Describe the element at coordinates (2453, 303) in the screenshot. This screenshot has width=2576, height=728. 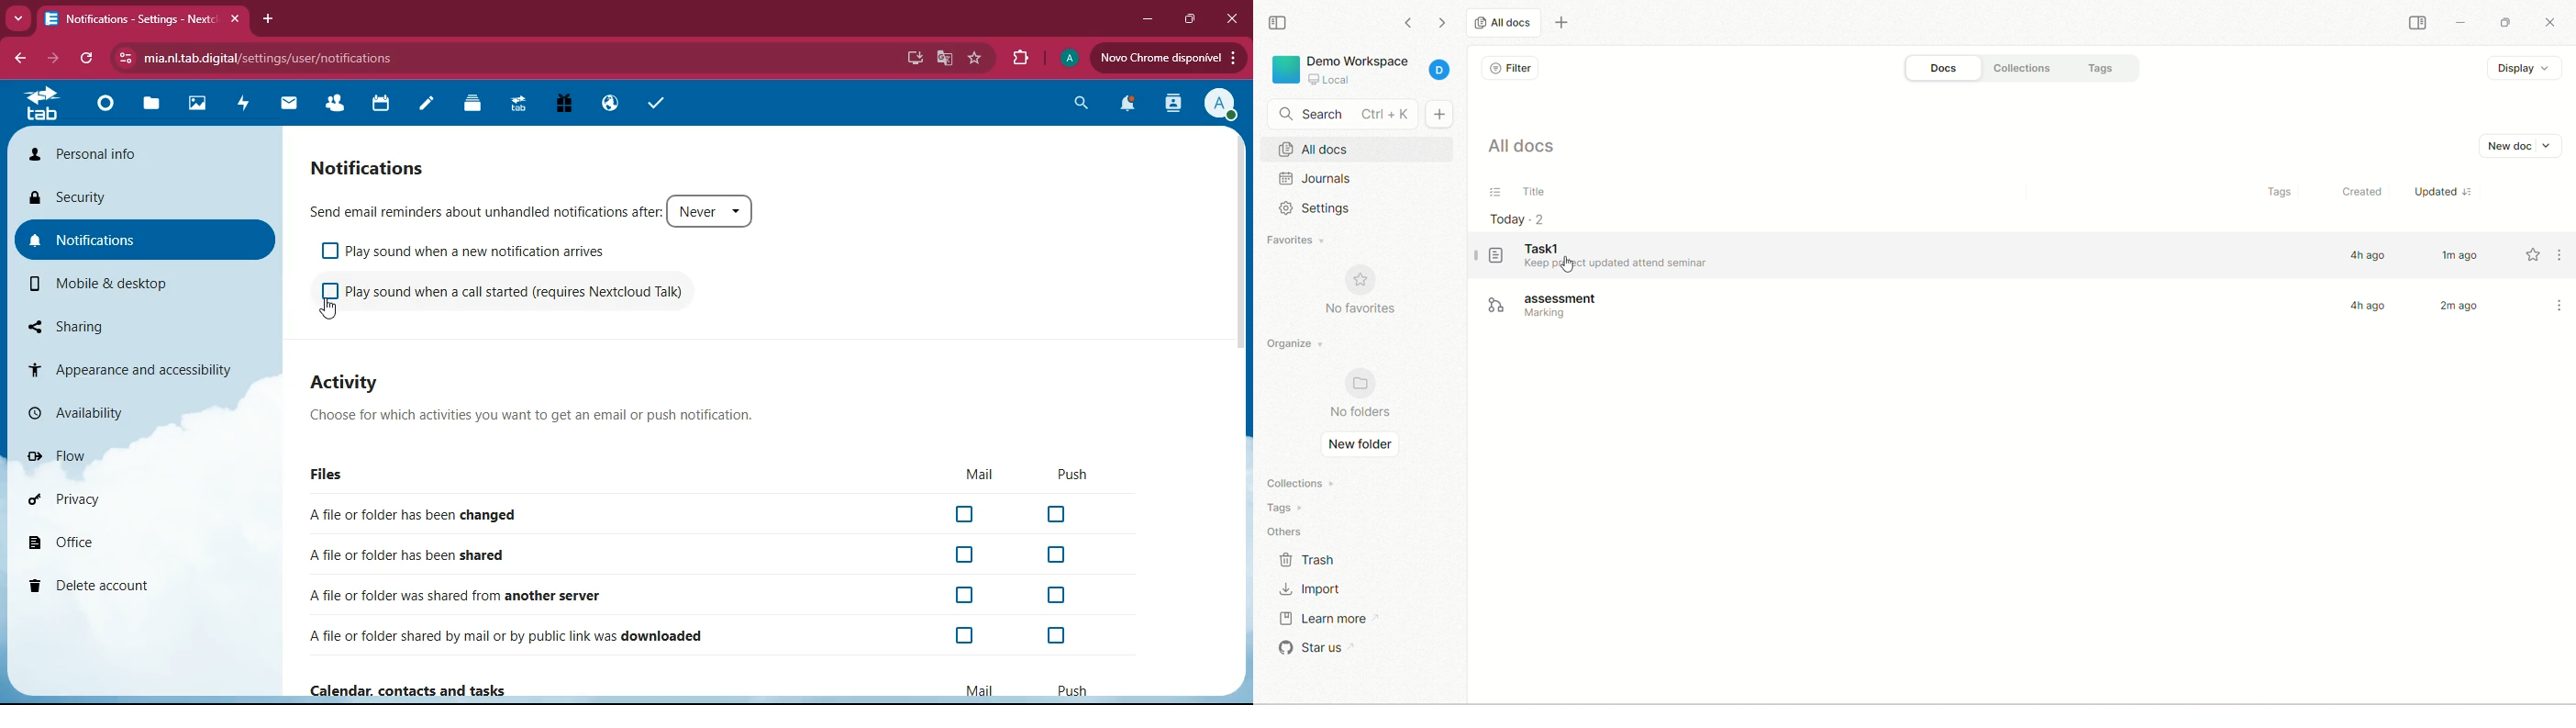
I see `2 m ago` at that location.